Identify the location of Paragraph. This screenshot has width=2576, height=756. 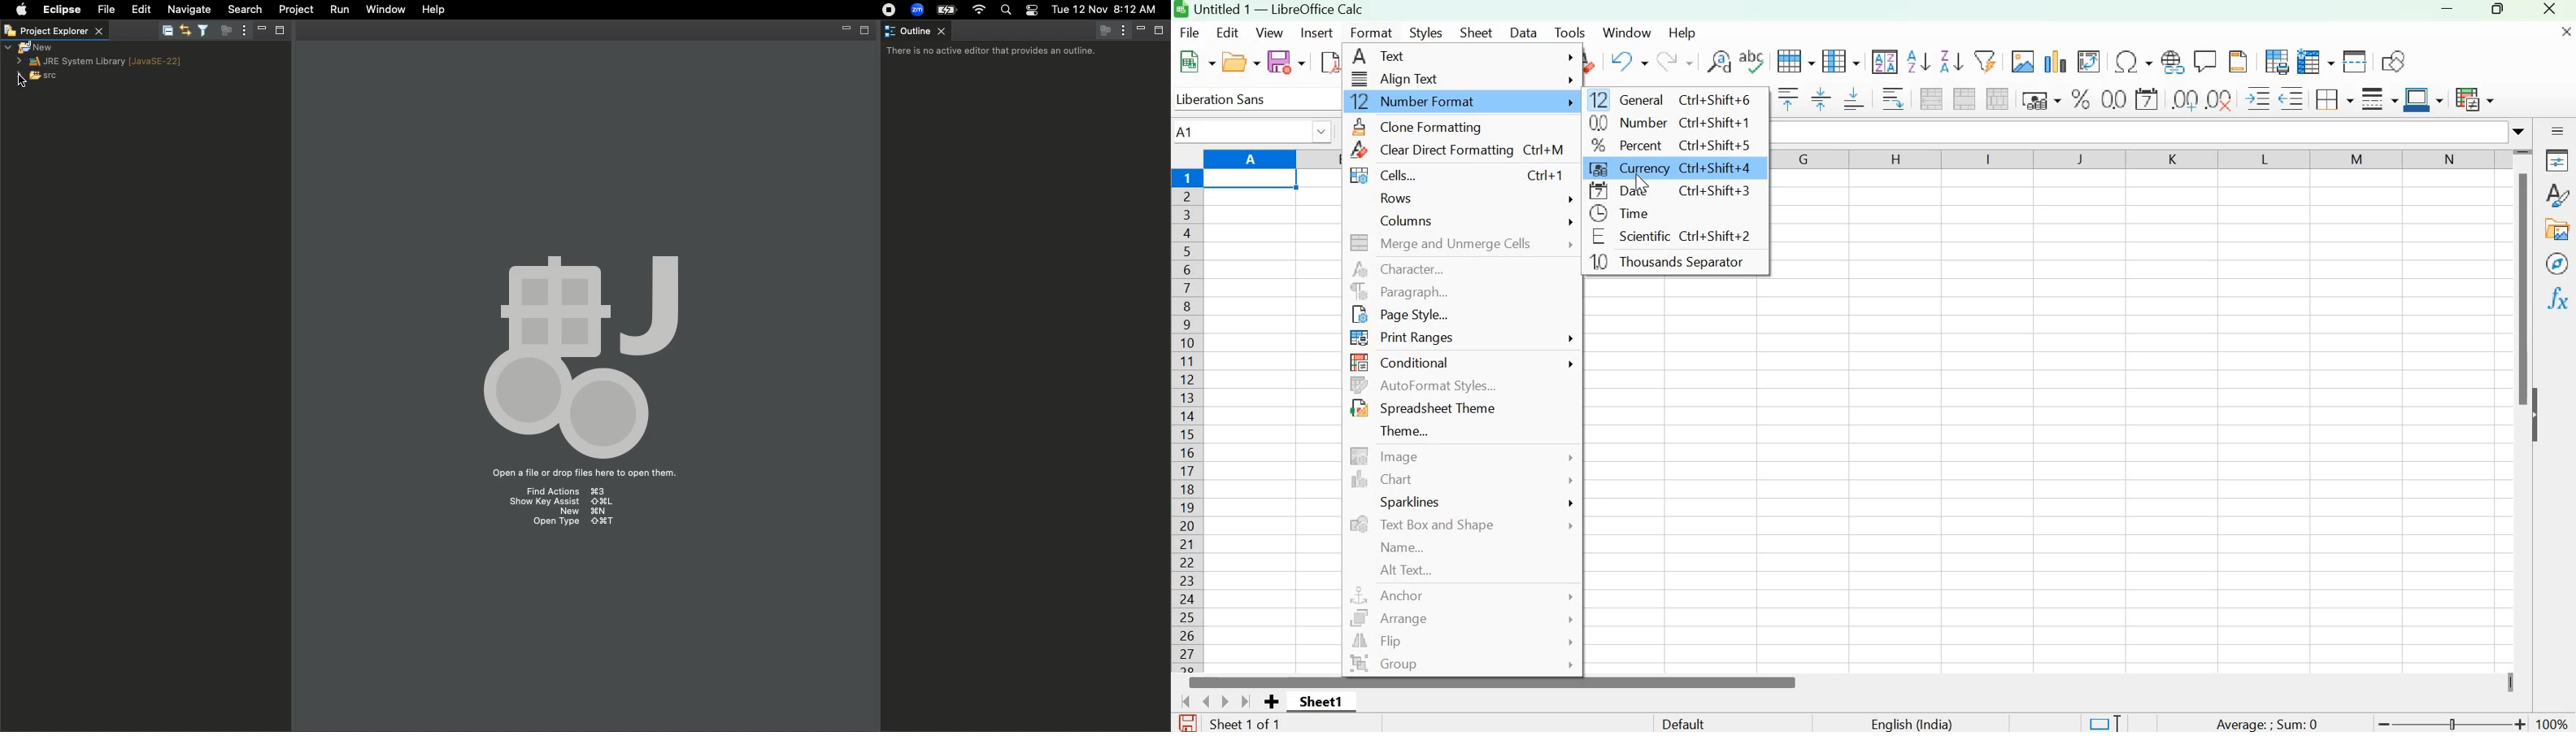
(1461, 292).